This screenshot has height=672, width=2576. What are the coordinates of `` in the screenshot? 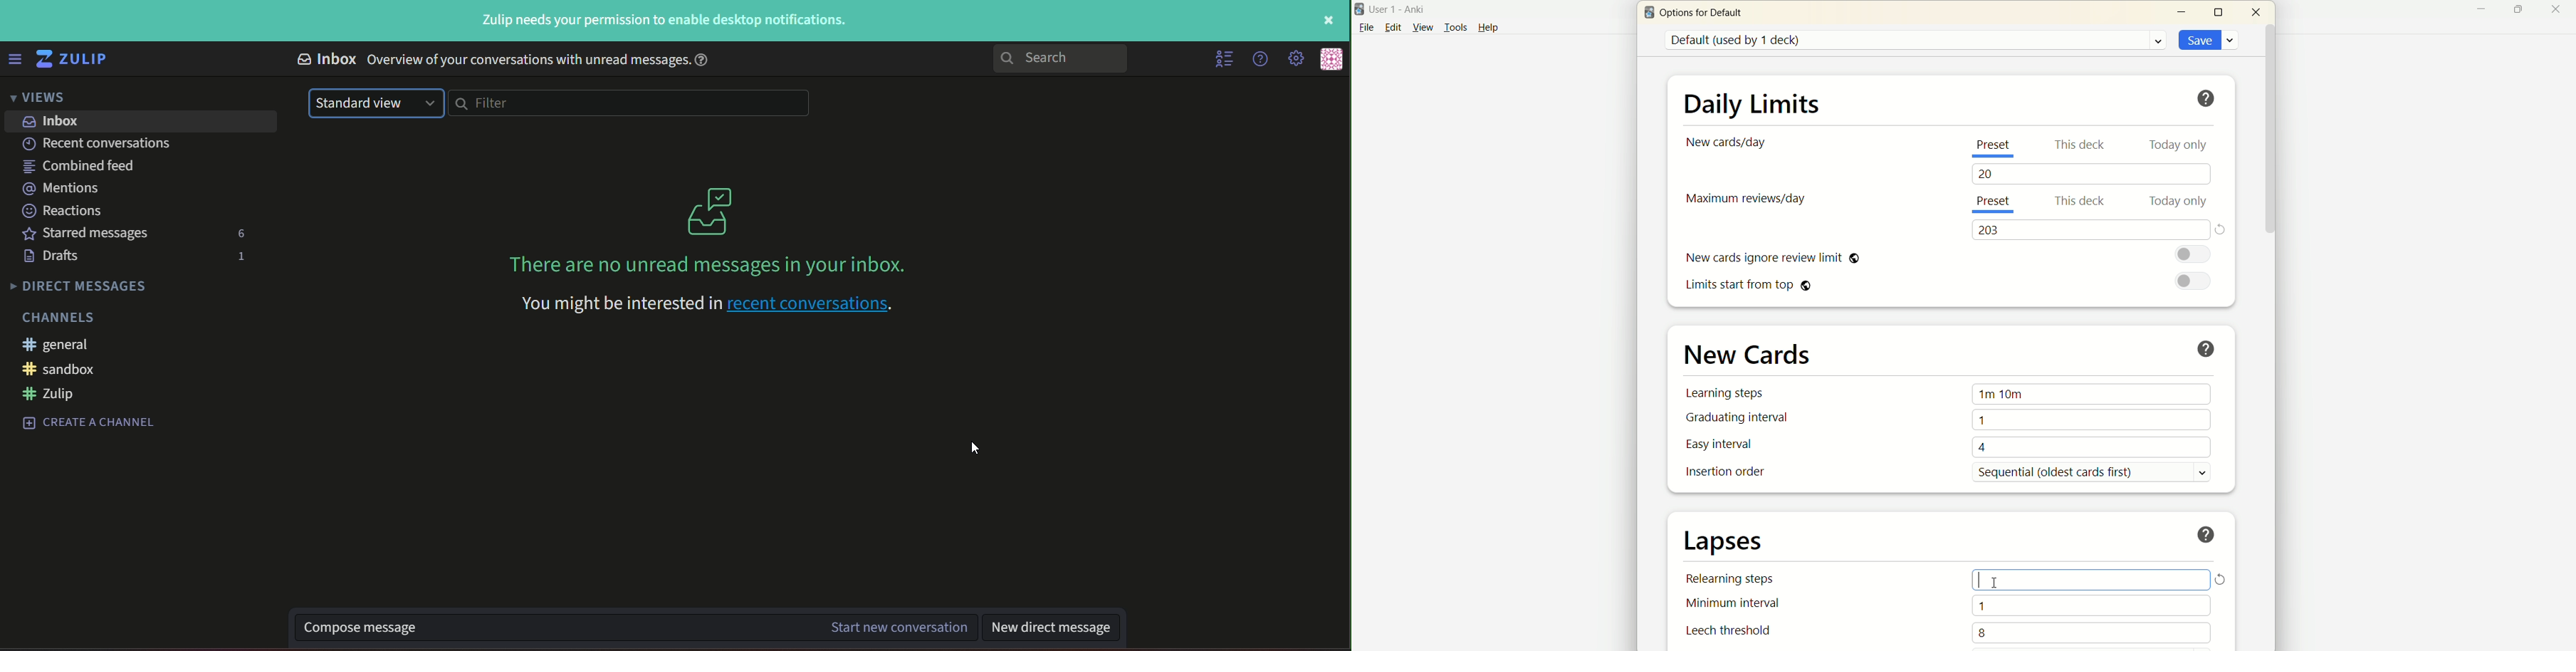 It's located at (2093, 580).